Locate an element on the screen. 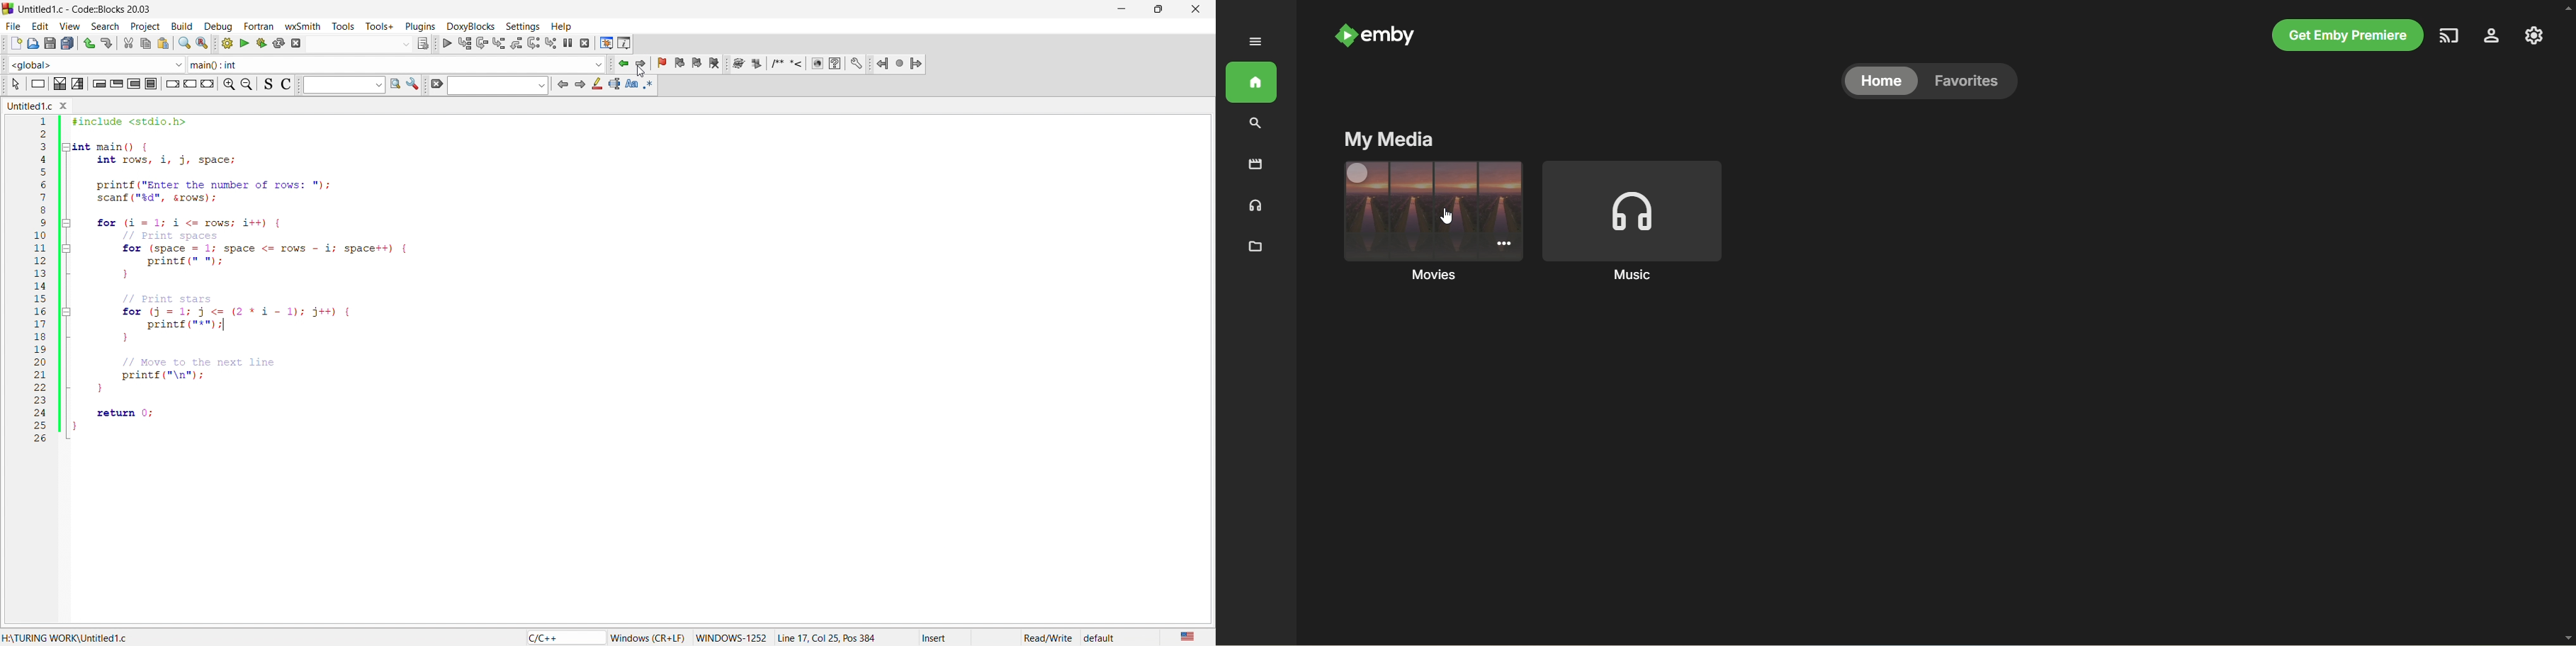 The image size is (2576, 672). doxyblocks is located at coordinates (471, 25).